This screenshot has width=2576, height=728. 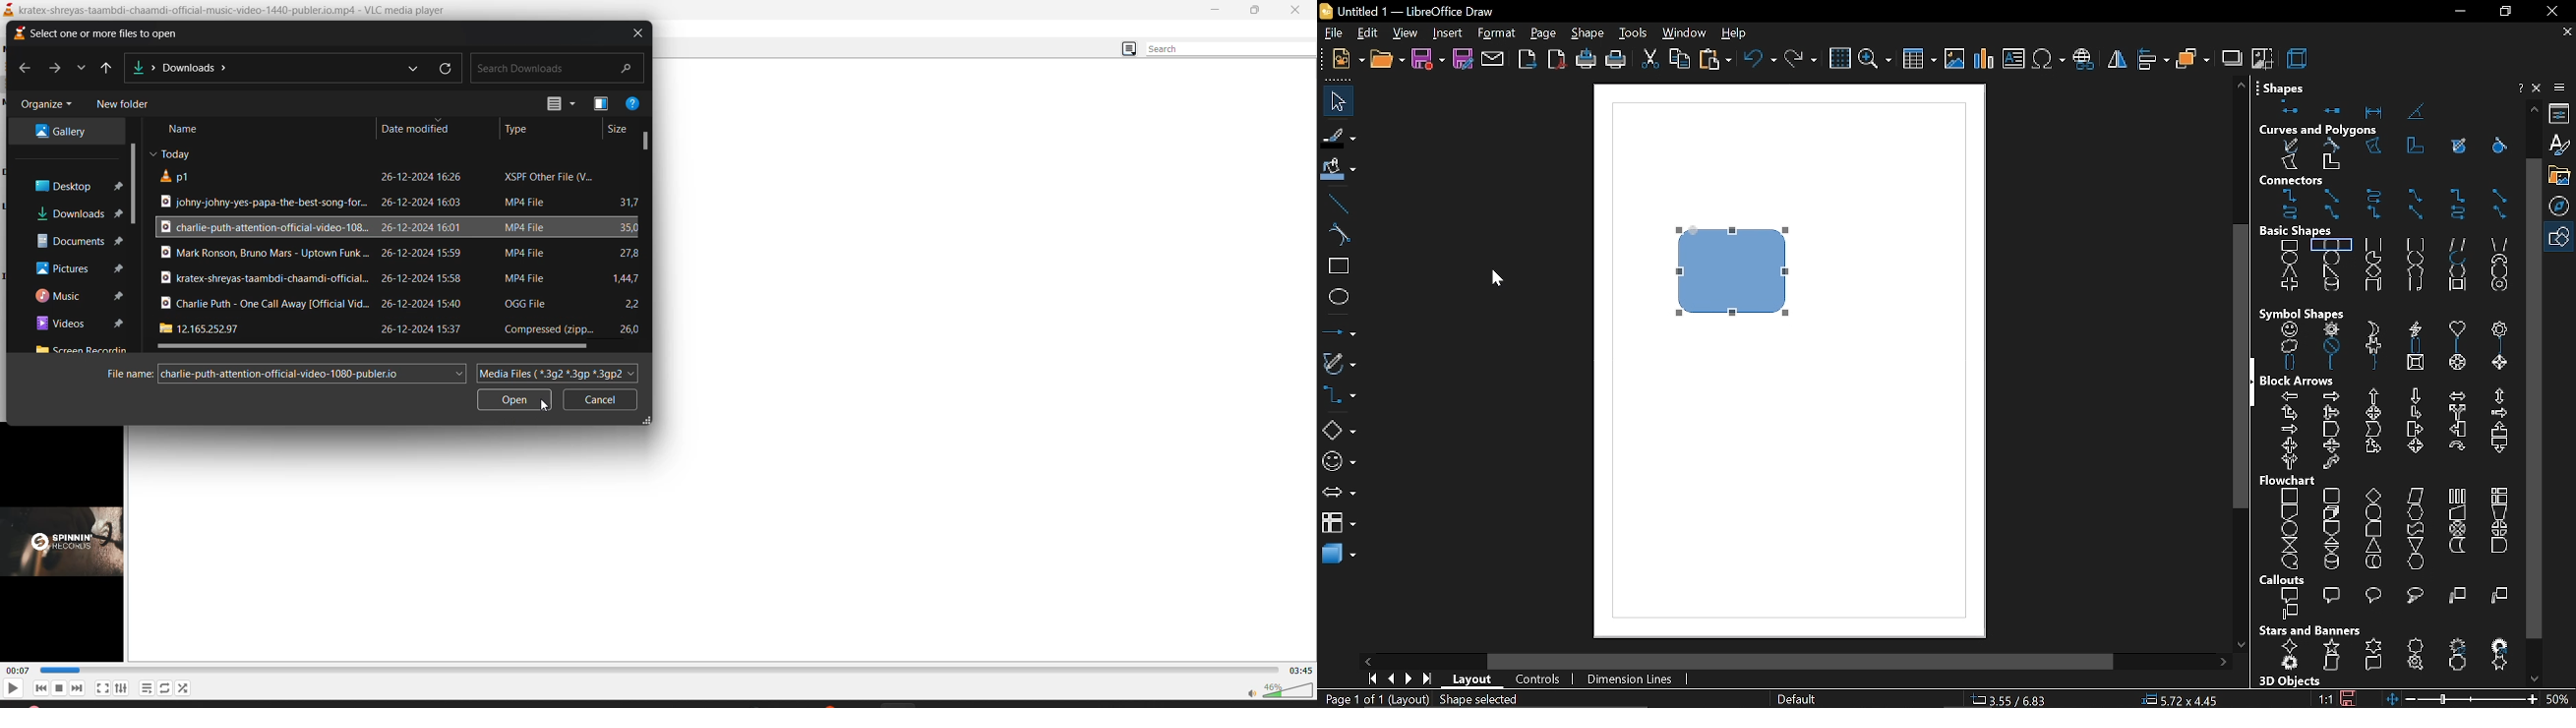 I want to click on curves and polygons, so click(x=2390, y=156).